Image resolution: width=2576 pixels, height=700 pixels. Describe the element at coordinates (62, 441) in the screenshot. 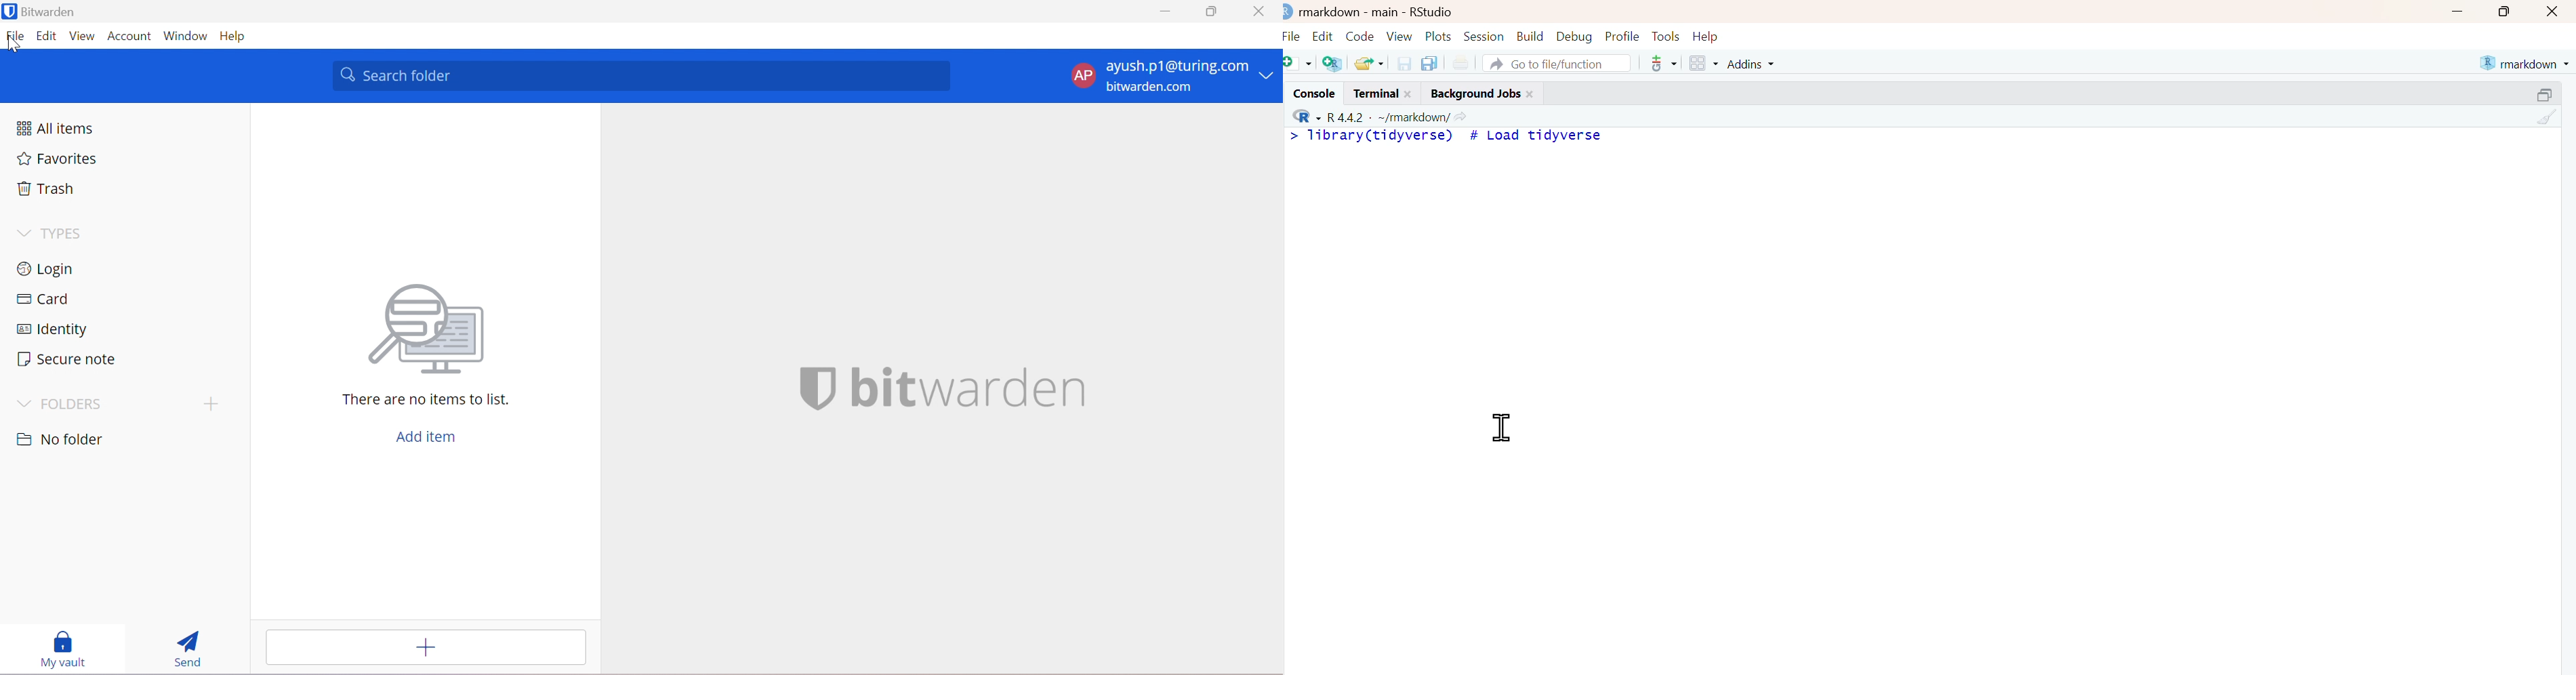

I see `No folder` at that location.